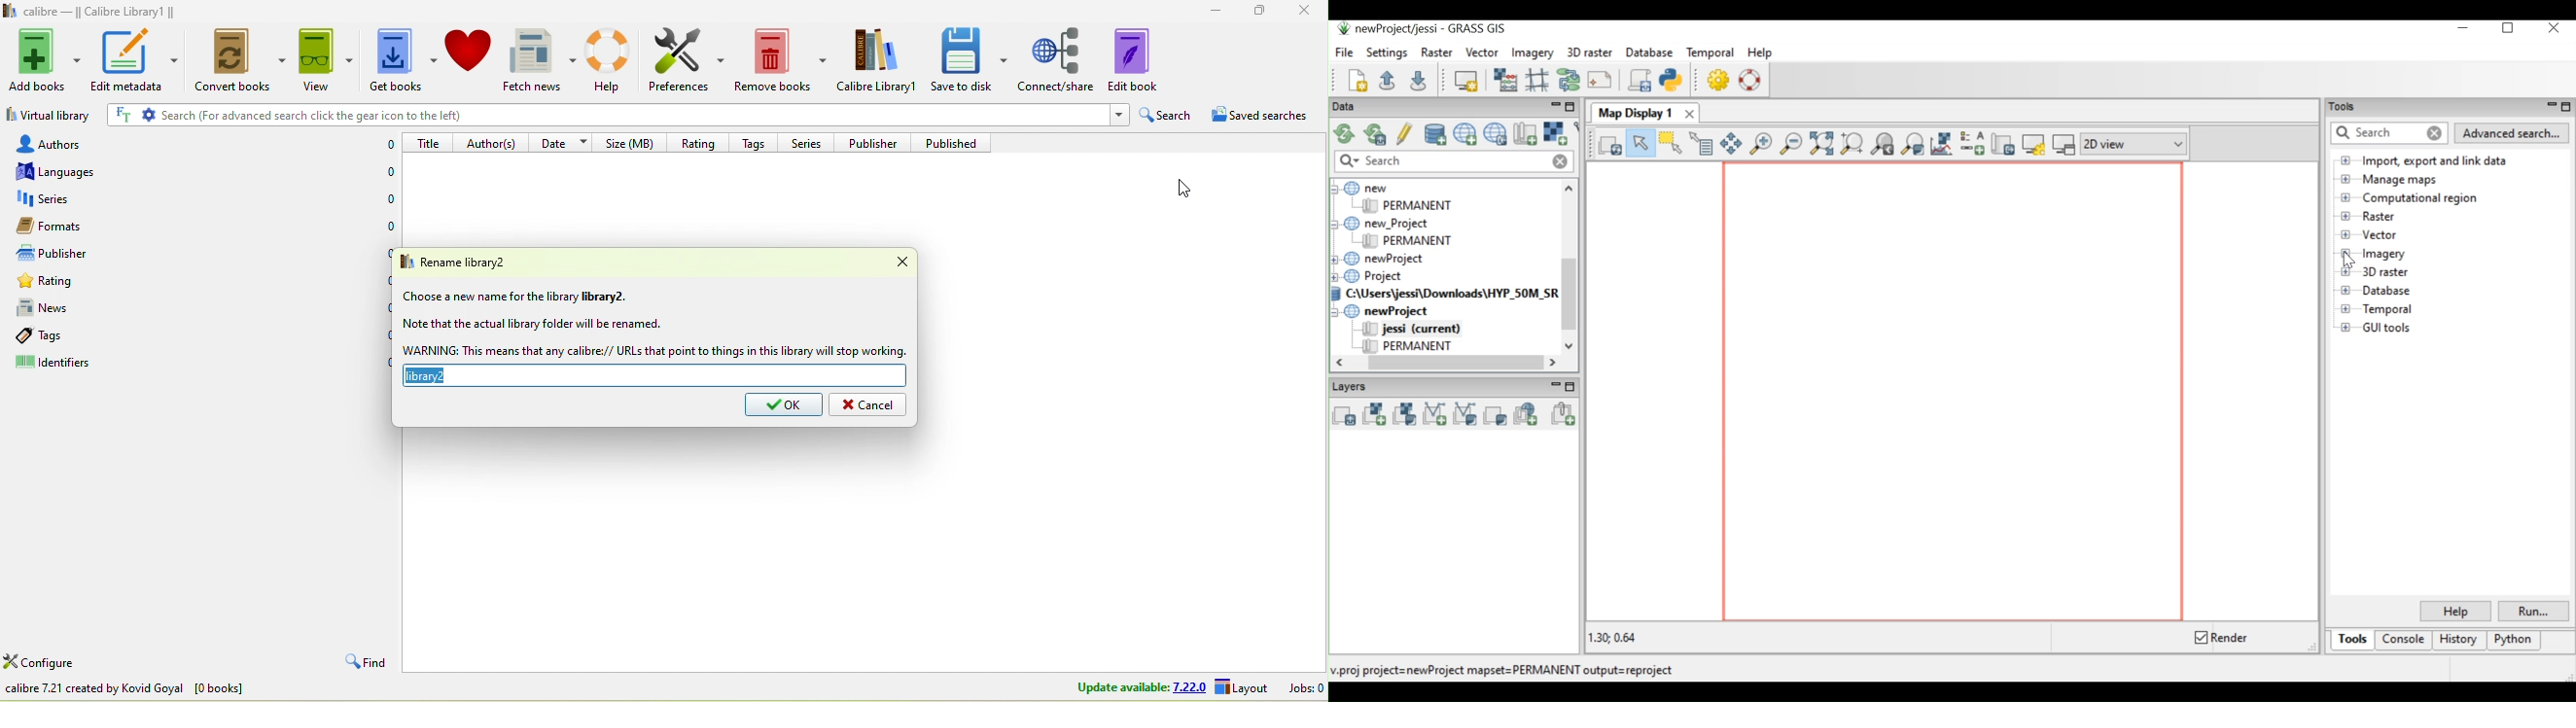 This screenshot has height=728, width=2576. Describe the element at coordinates (782, 61) in the screenshot. I see `remove books` at that location.